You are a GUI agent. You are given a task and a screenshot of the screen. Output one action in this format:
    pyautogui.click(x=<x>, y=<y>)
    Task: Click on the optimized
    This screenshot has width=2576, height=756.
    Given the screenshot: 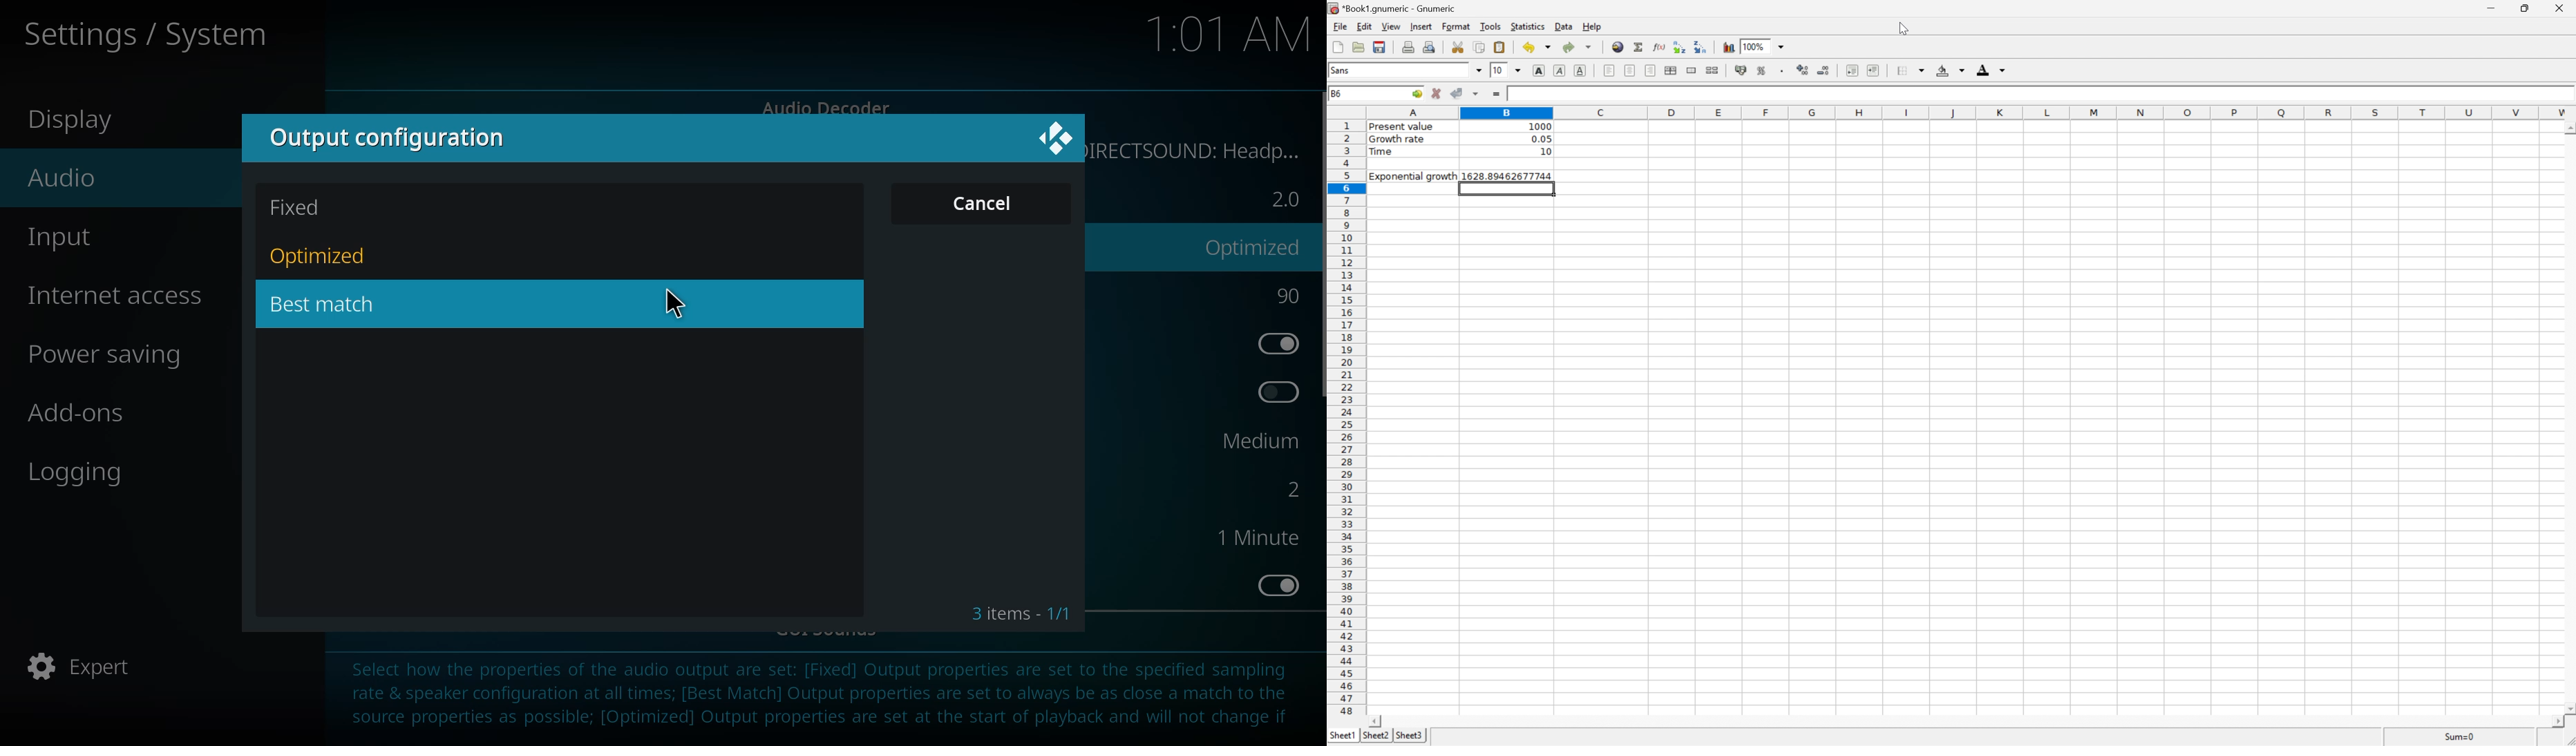 What is the action you would take?
    pyautogui.click(x=1255, y=247)
    